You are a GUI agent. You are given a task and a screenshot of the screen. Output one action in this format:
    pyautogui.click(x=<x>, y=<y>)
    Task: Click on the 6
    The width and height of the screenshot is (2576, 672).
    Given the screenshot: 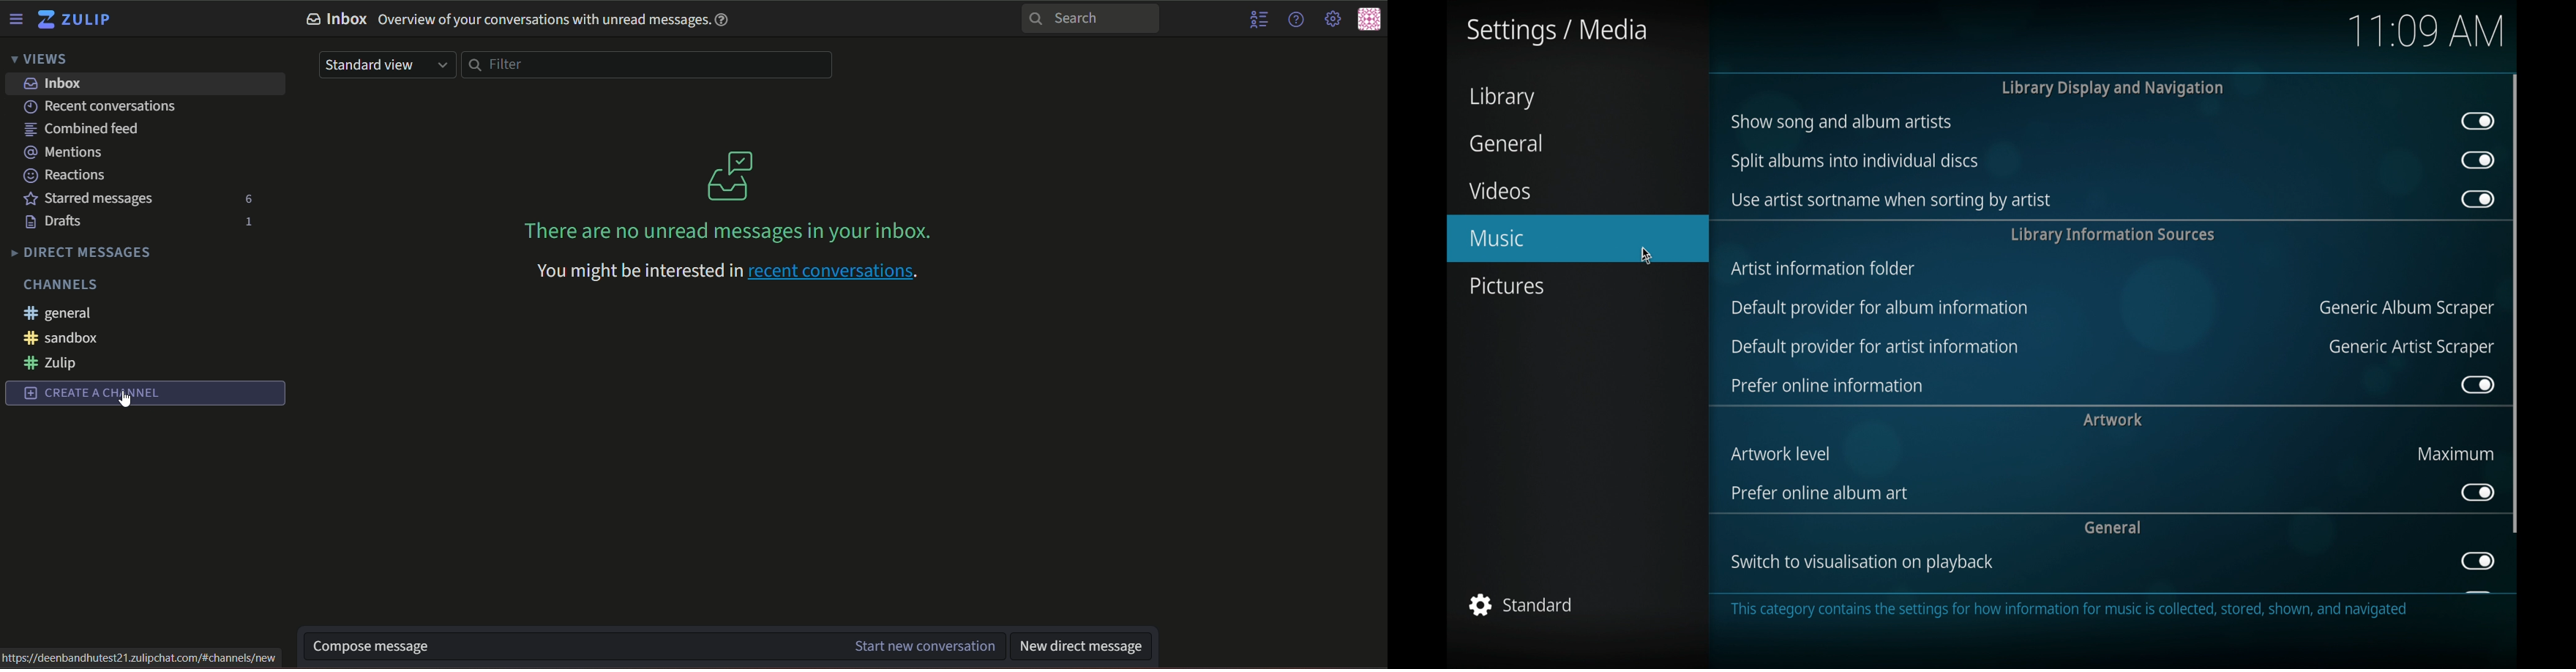 What is the action you would take?
    pyautogui.click(x=246, y=198)
    